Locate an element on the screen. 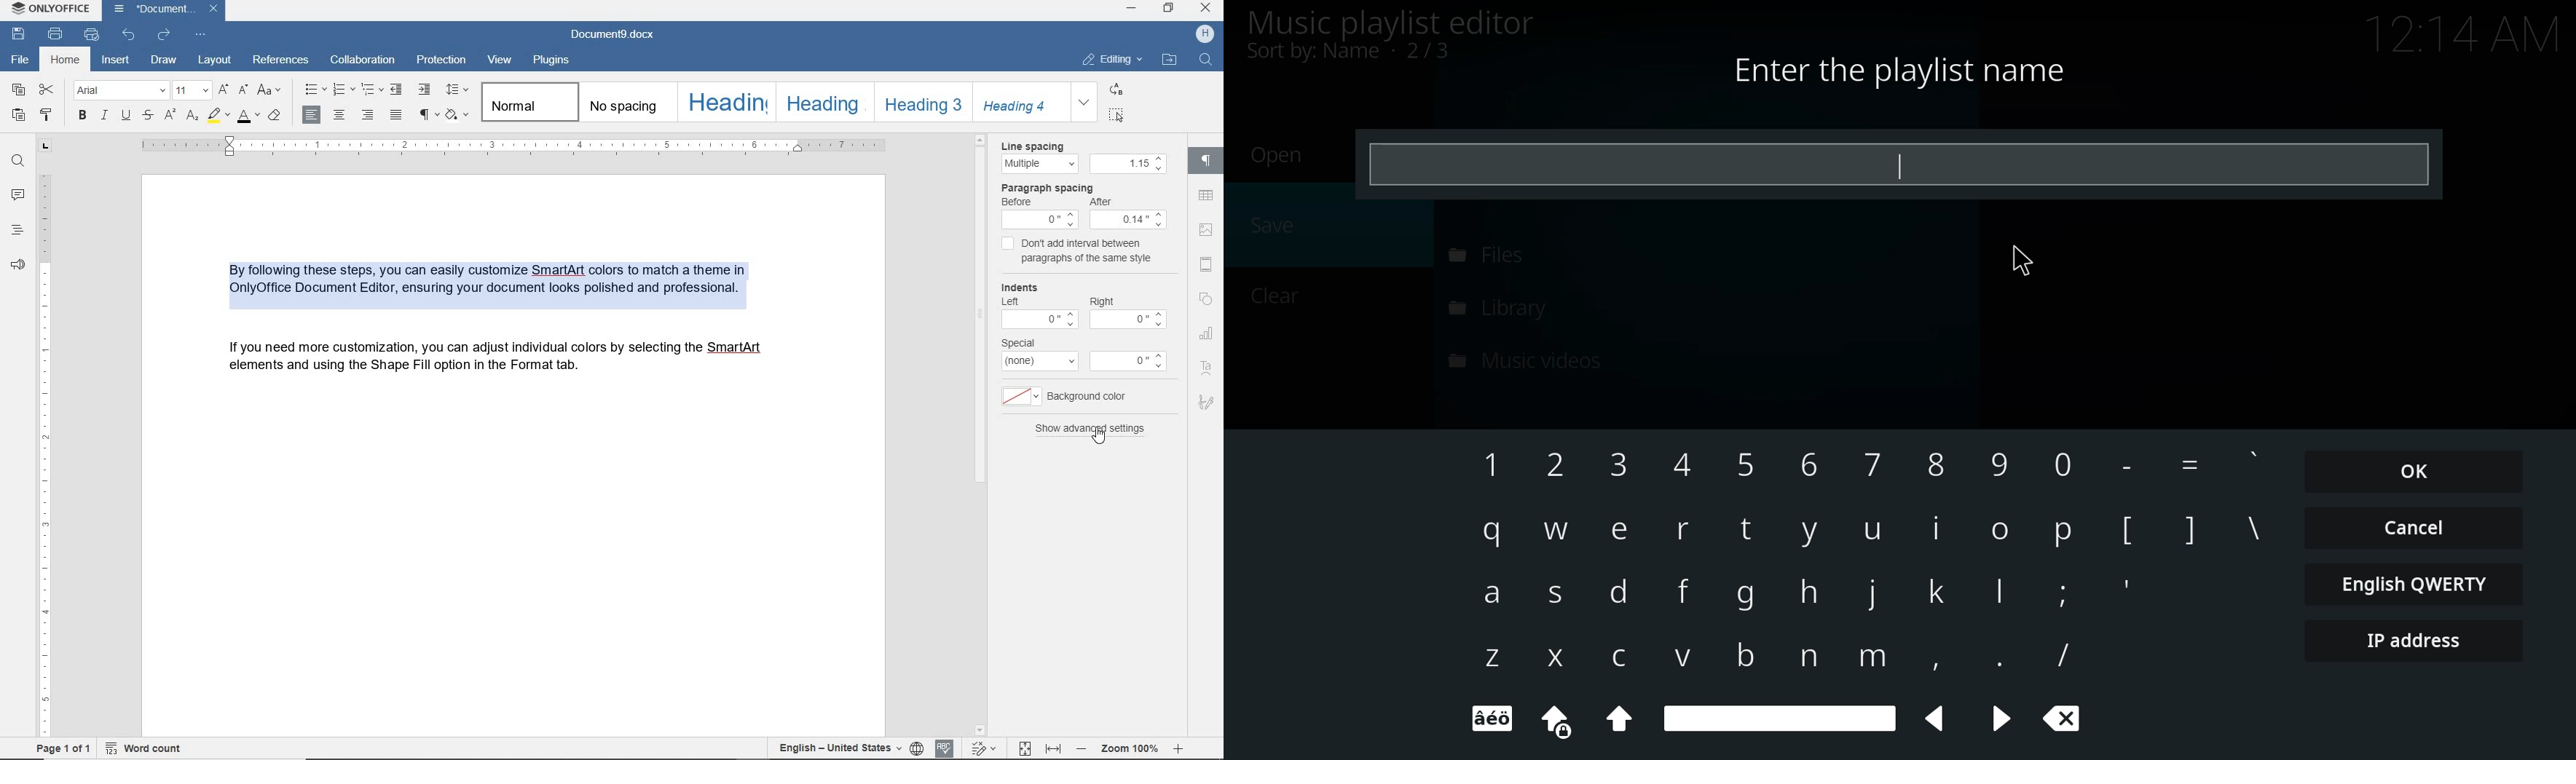  left is located at coordinates (1010, 303).